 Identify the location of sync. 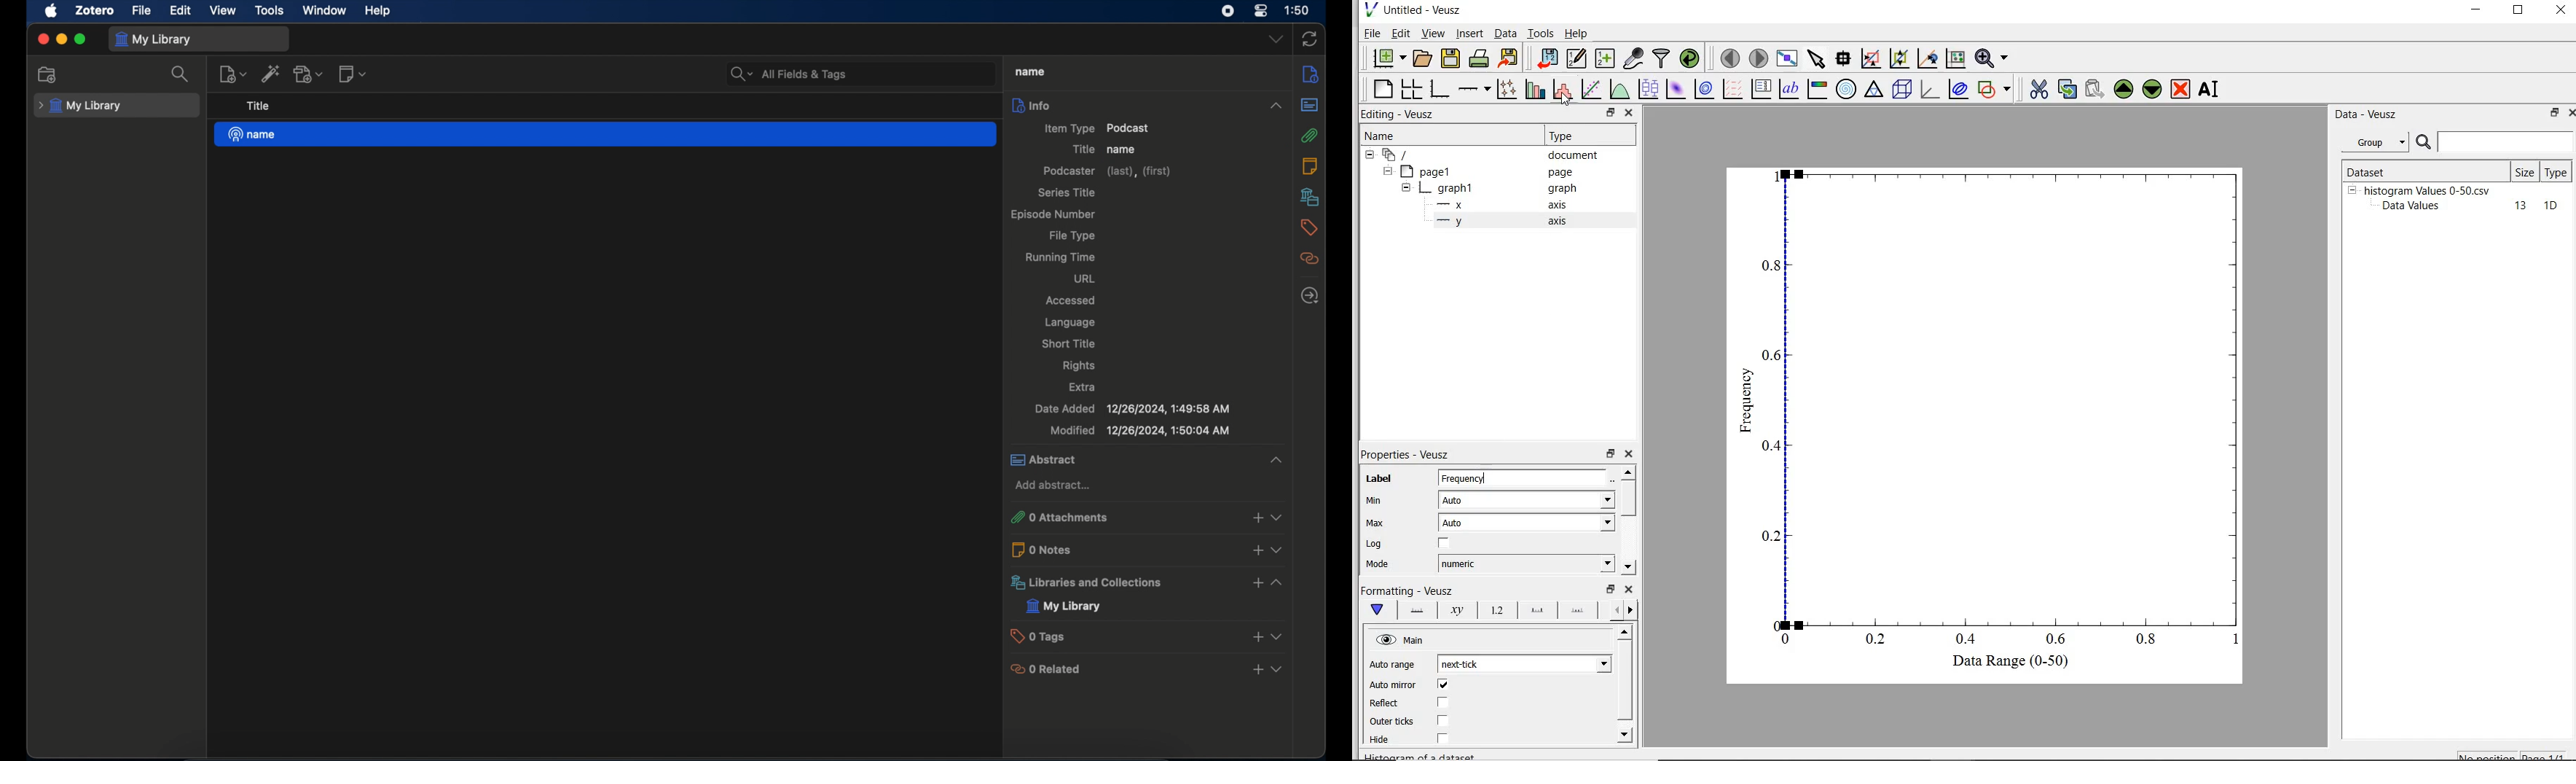
(1310, 39).